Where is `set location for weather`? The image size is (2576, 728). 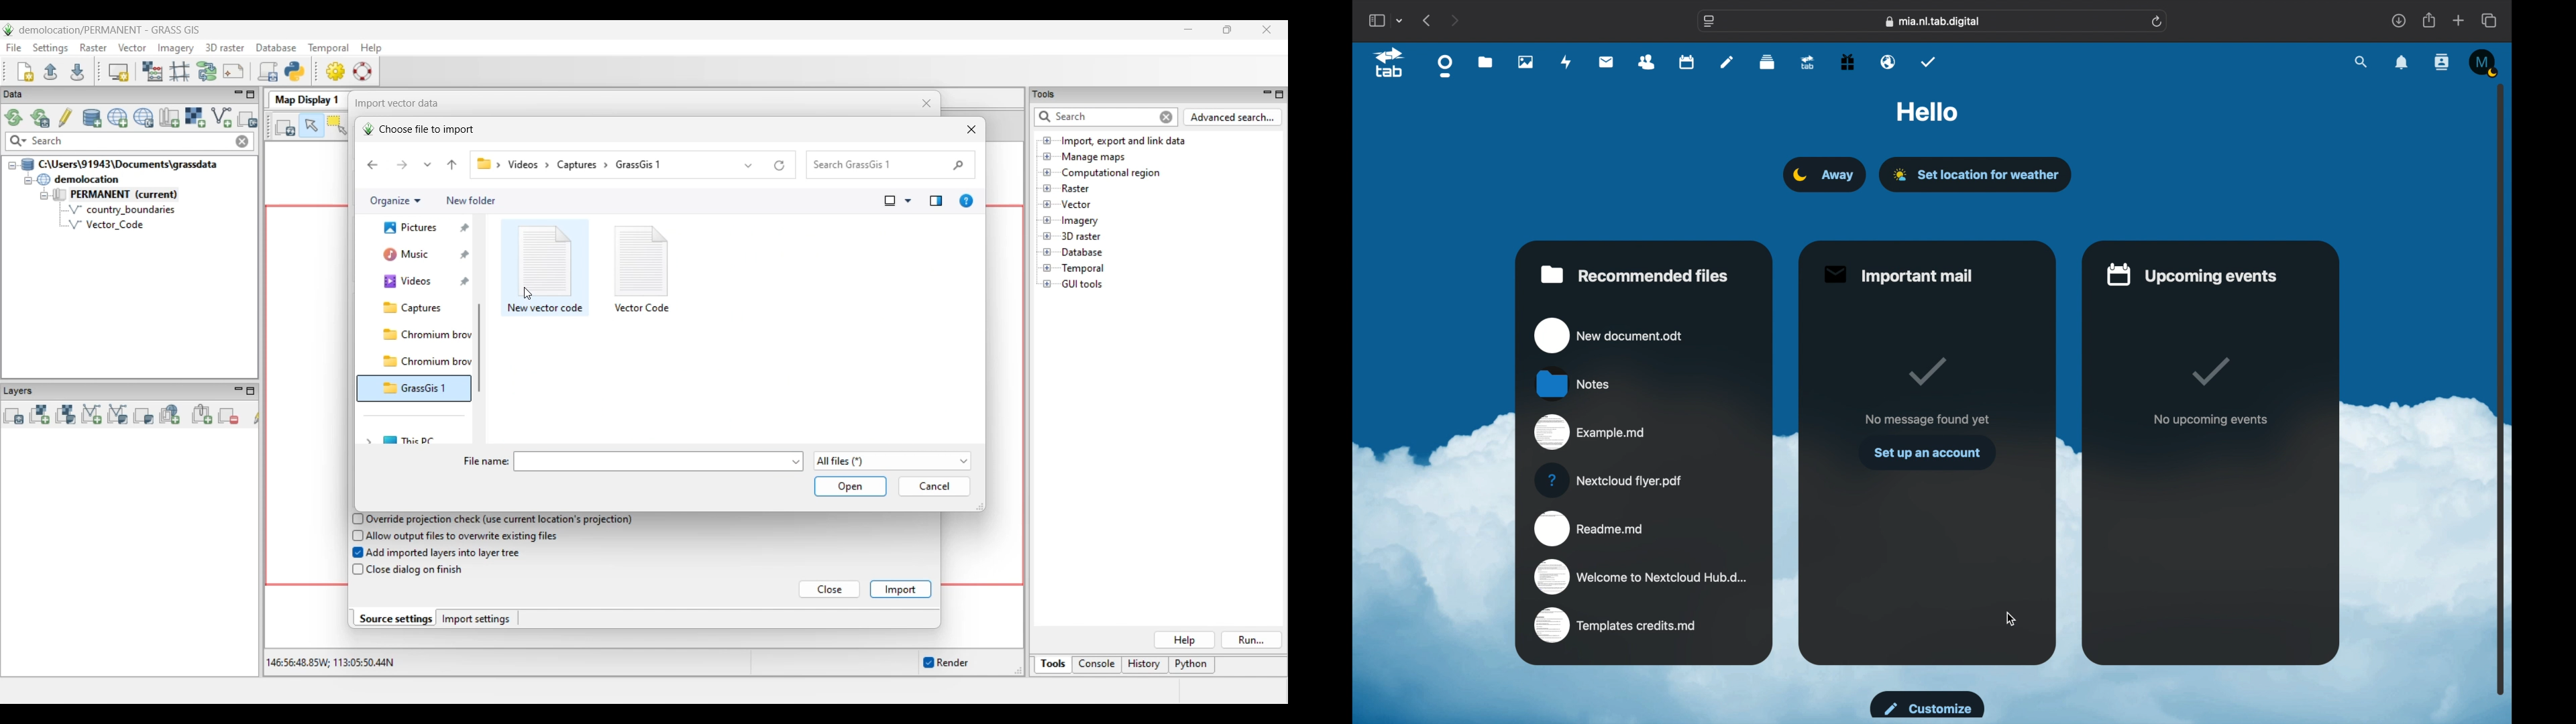
set location for weather is located at coordinates (1991, 174).